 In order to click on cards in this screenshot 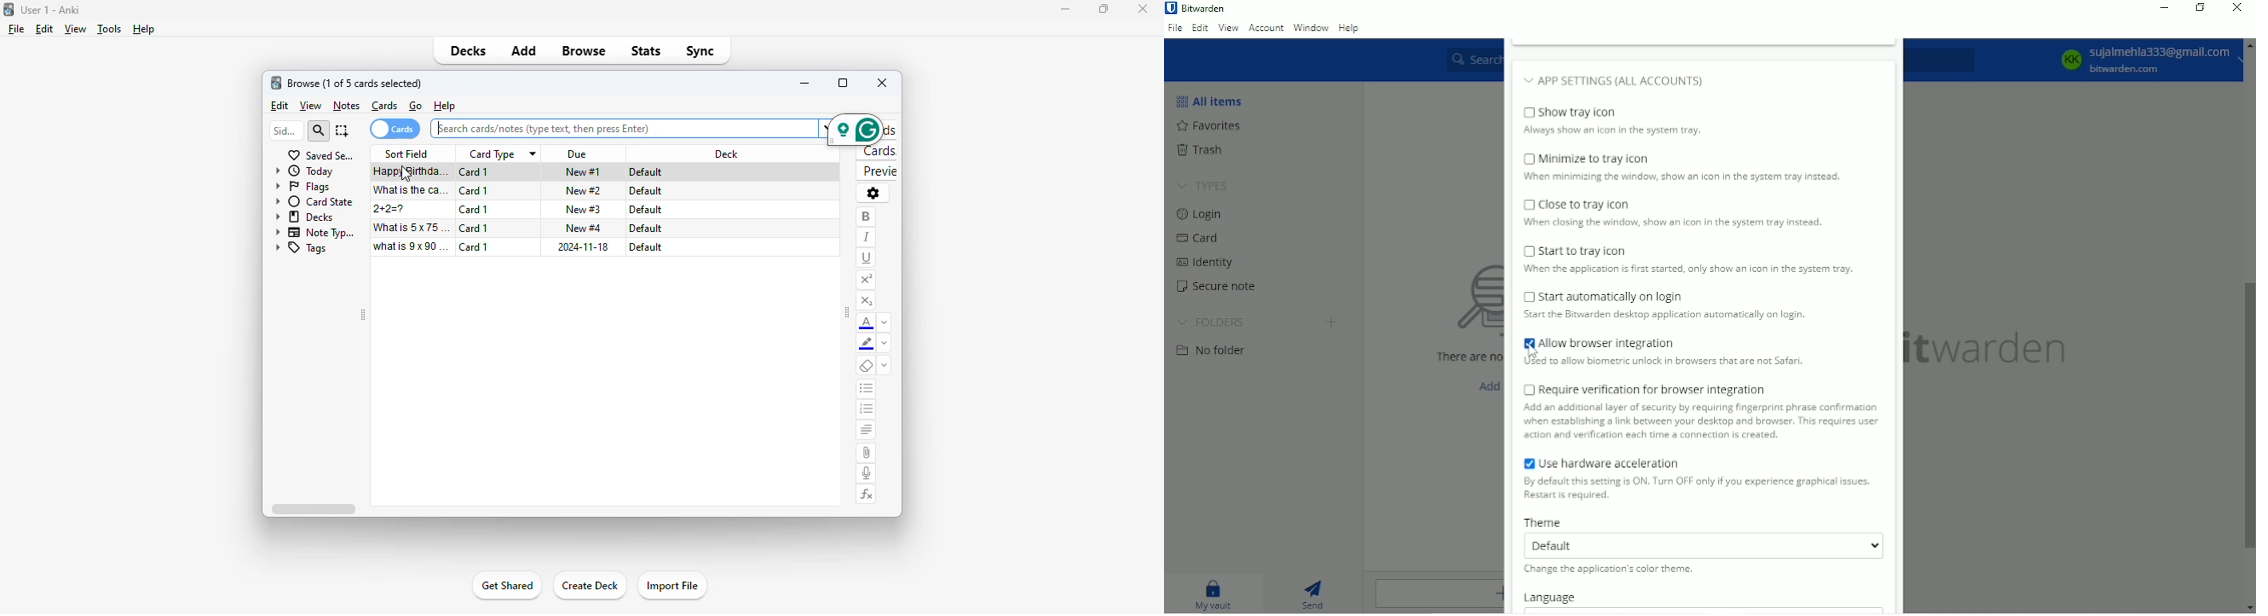, I will do `click(878, 151)`.